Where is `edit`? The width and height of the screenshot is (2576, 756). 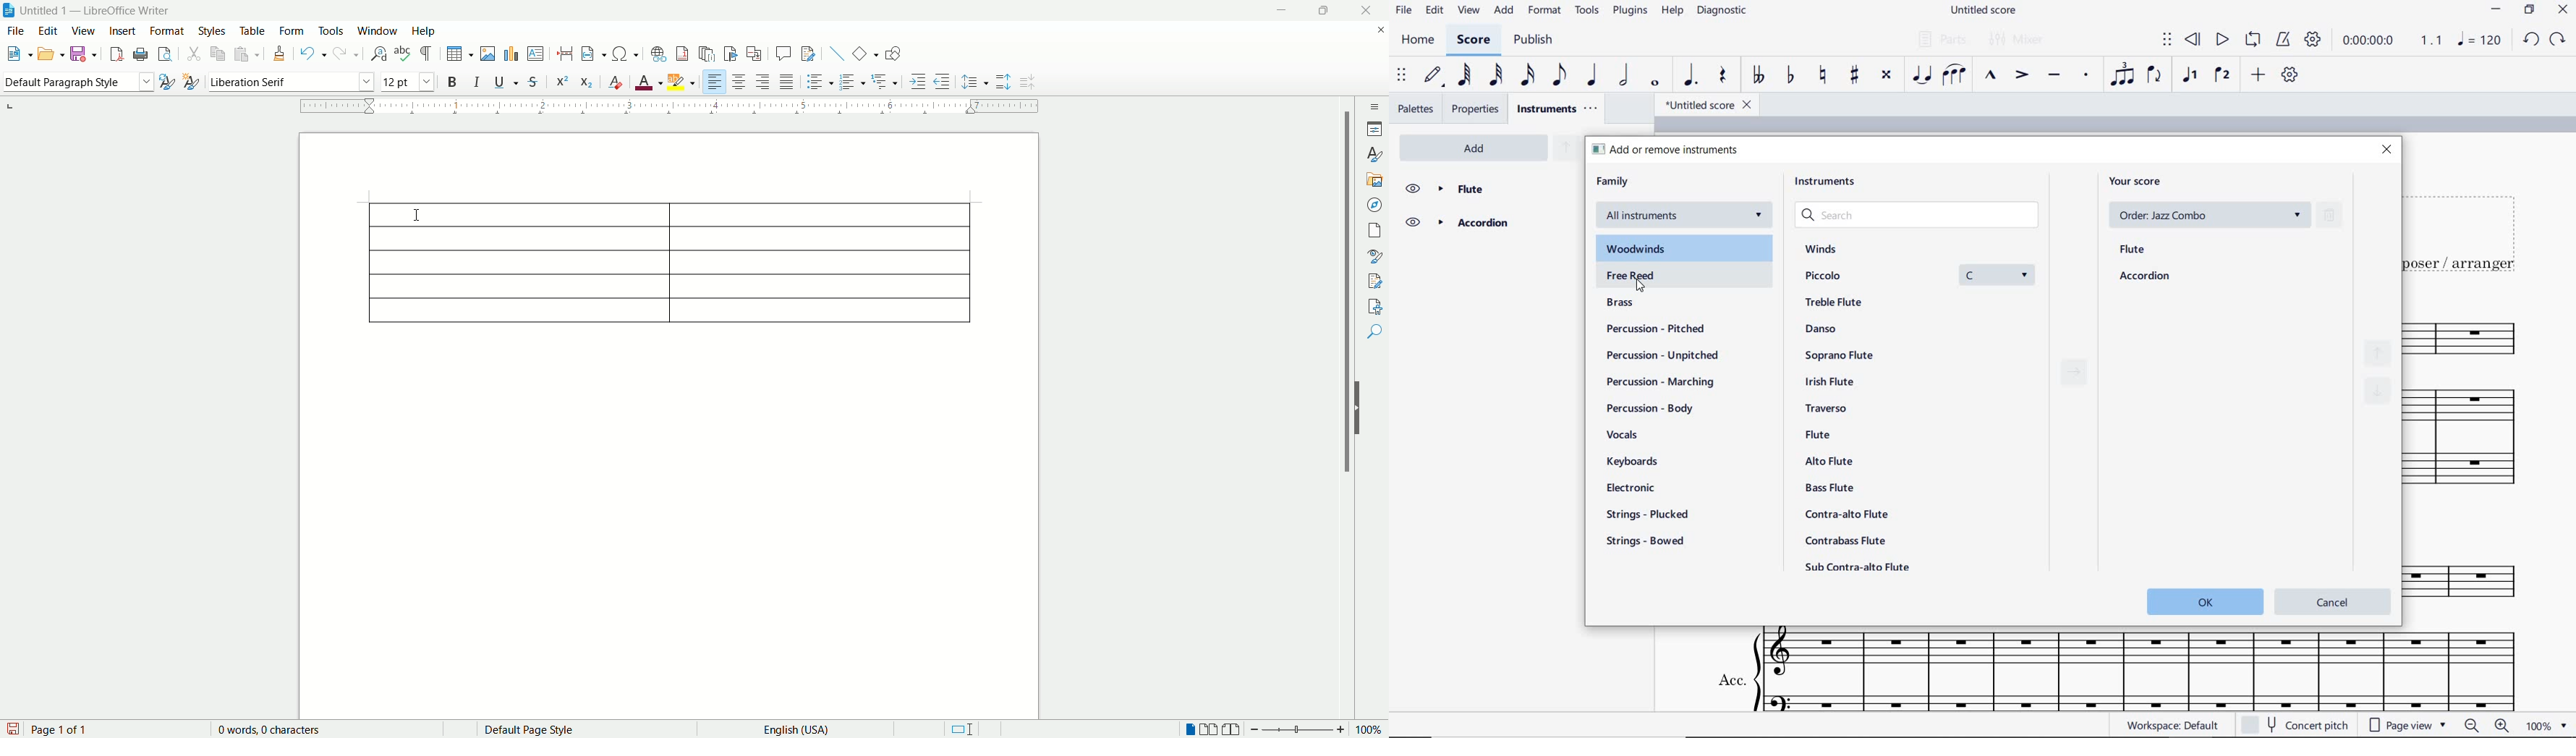
edit is located at coordinates (47, 30).